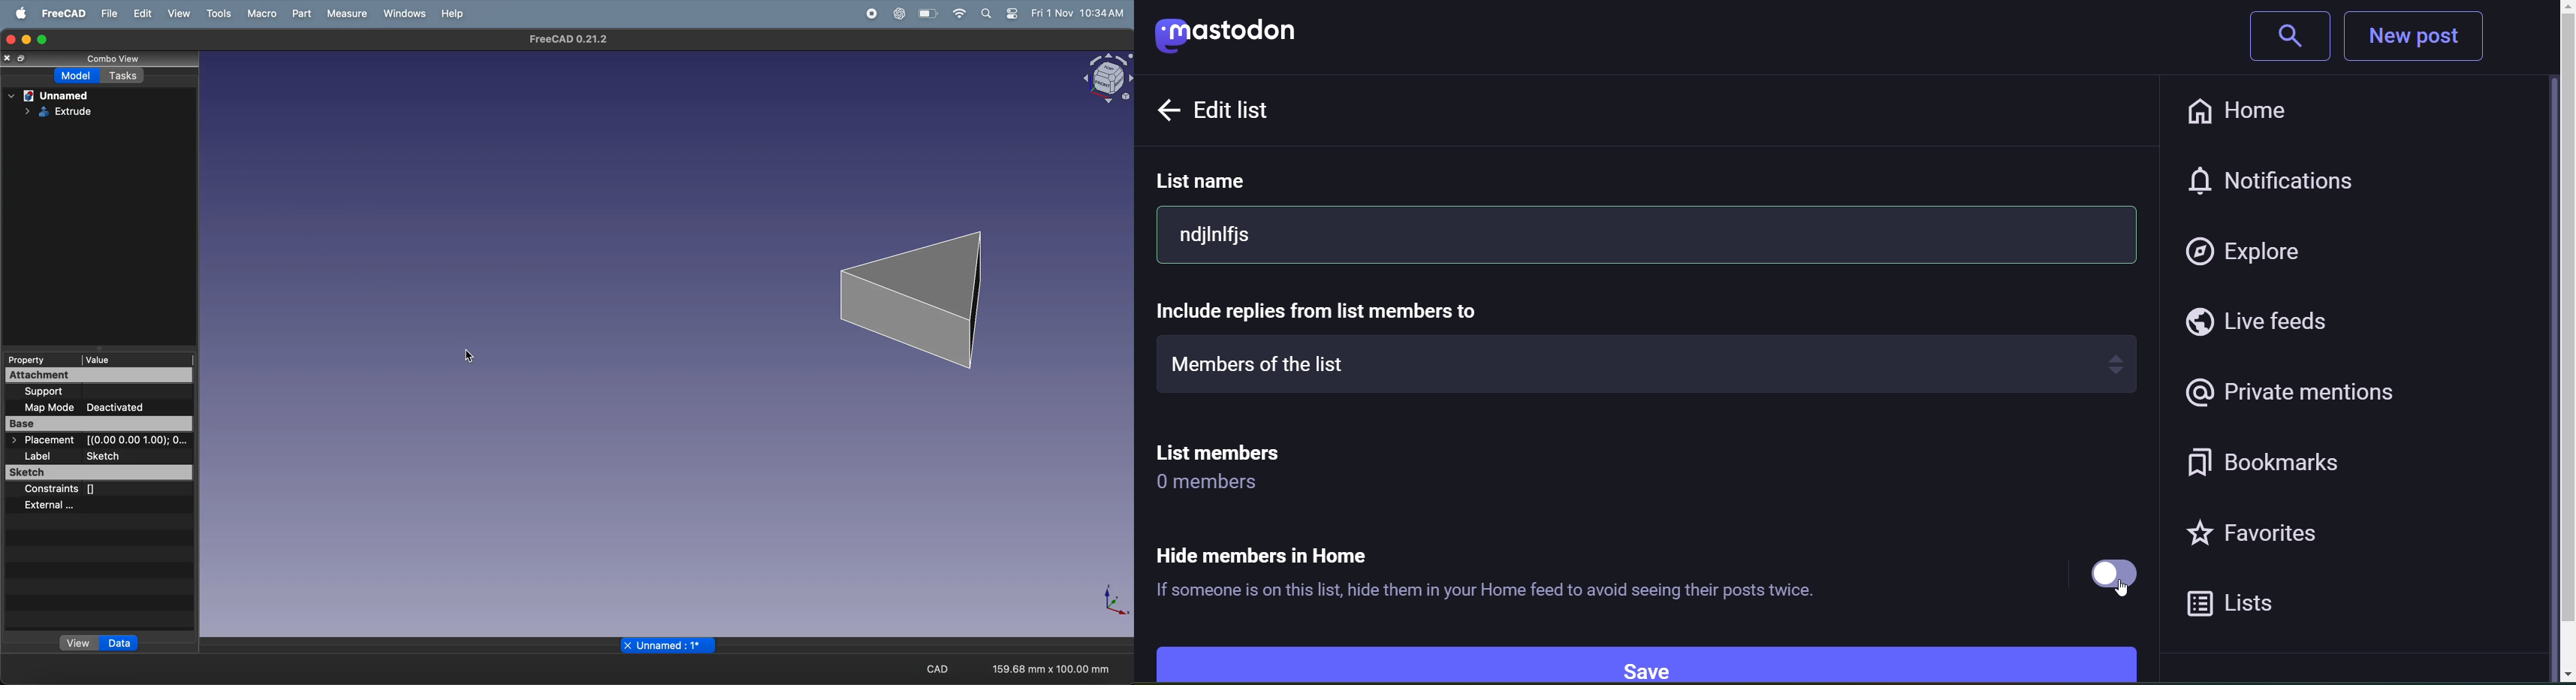 Image resolution: width=2576 pixels, height=700 pixels. Describe the element at coordinates (101, 441) in the screenshot. I see `place ment` at that location.